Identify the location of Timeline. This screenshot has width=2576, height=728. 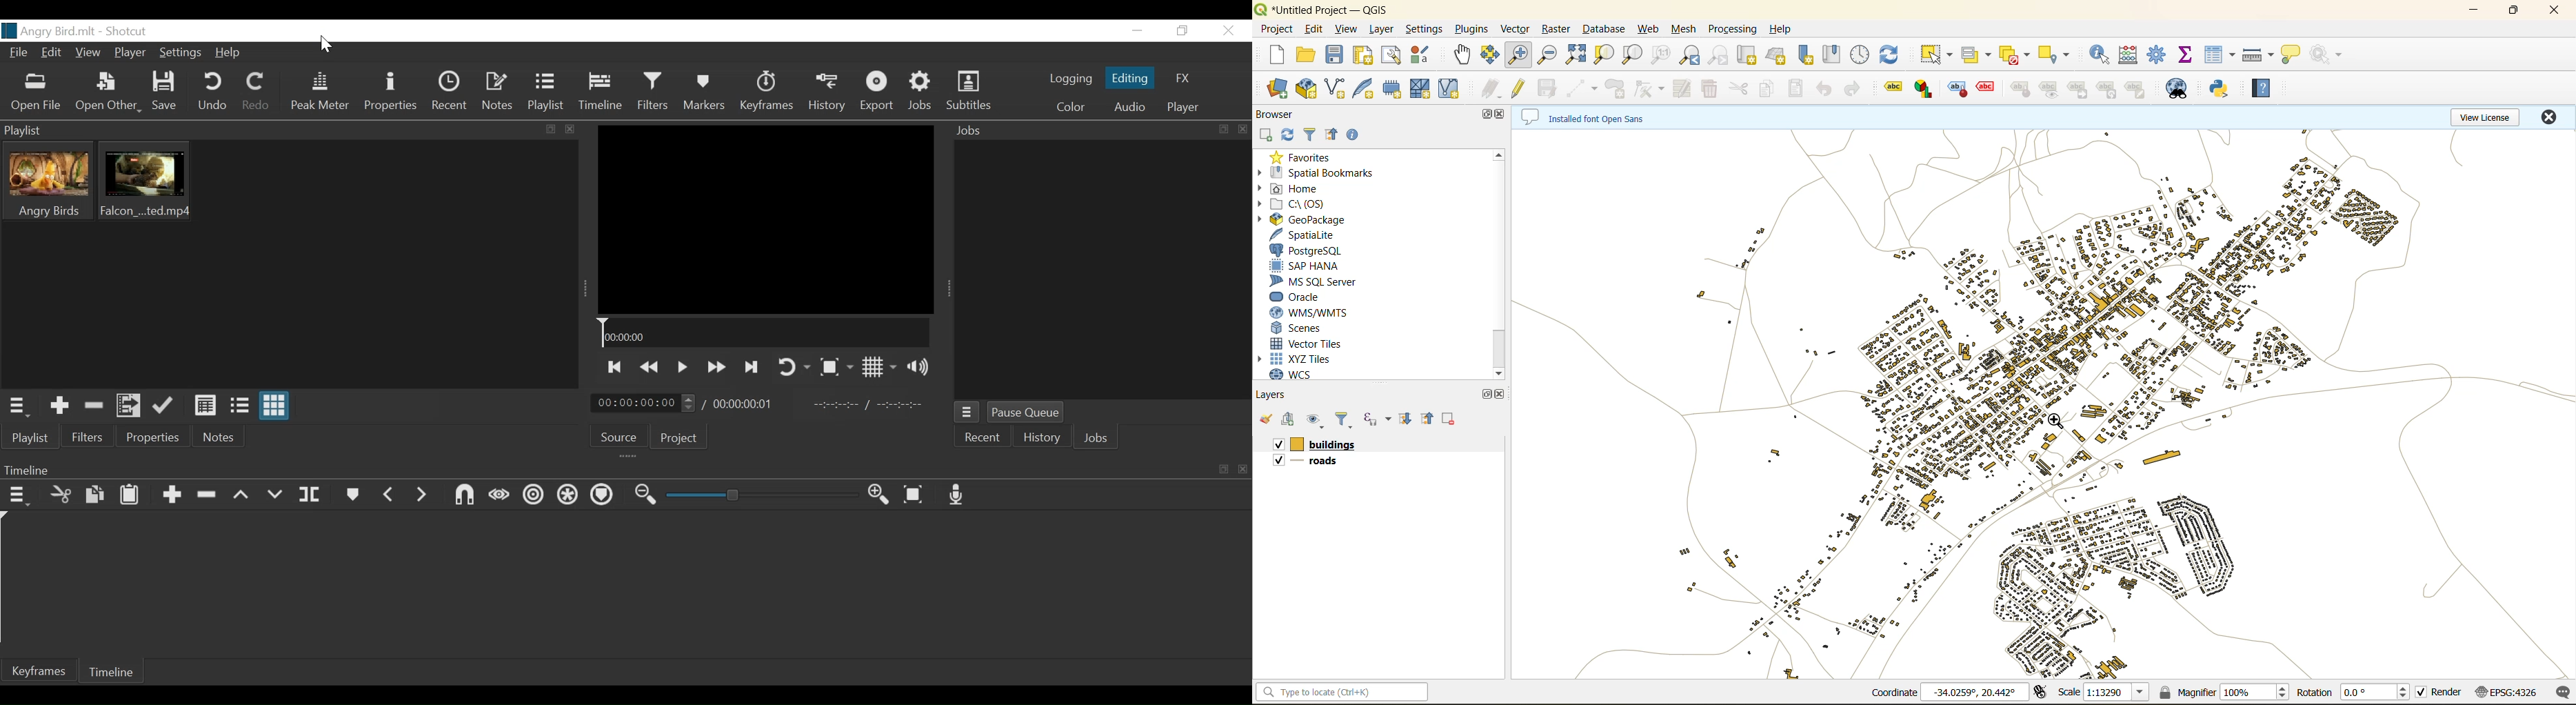
(766, 334).